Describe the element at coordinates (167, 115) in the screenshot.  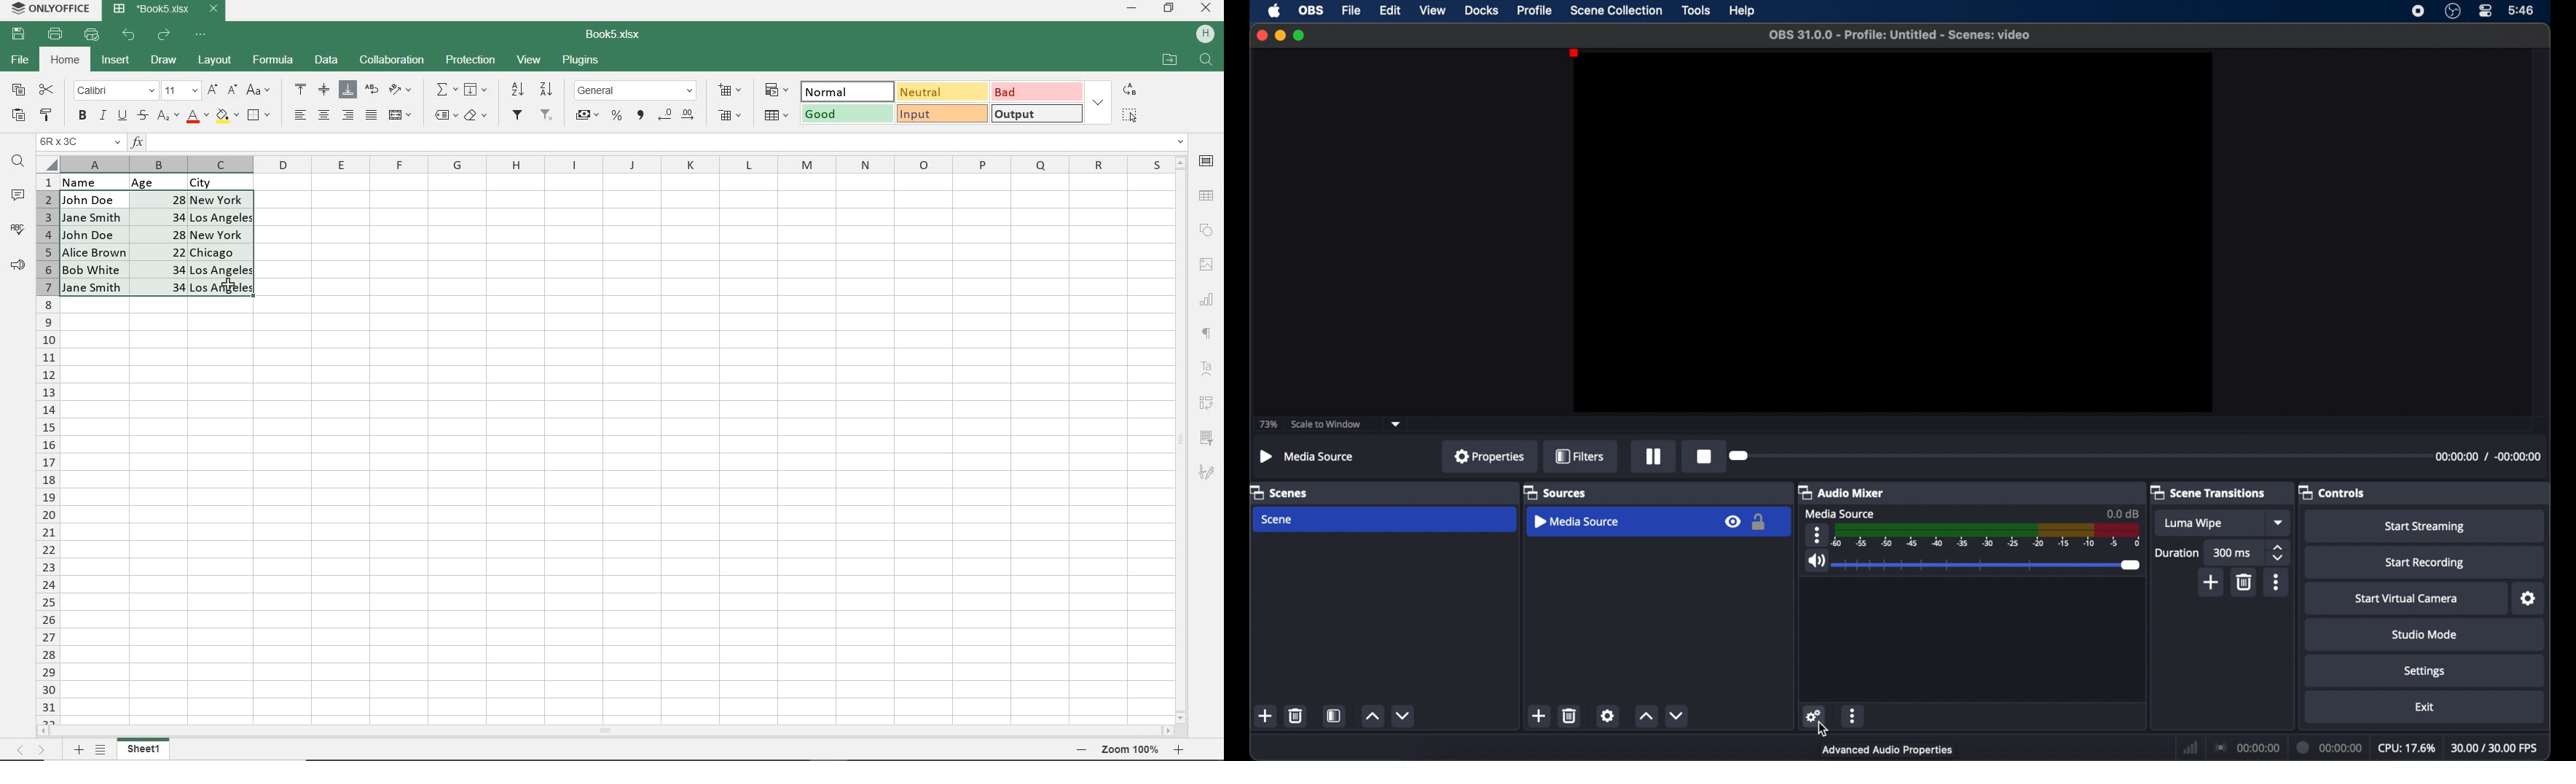
I see `SUBSCRIPT/SUPERSCRIPT` at that location.